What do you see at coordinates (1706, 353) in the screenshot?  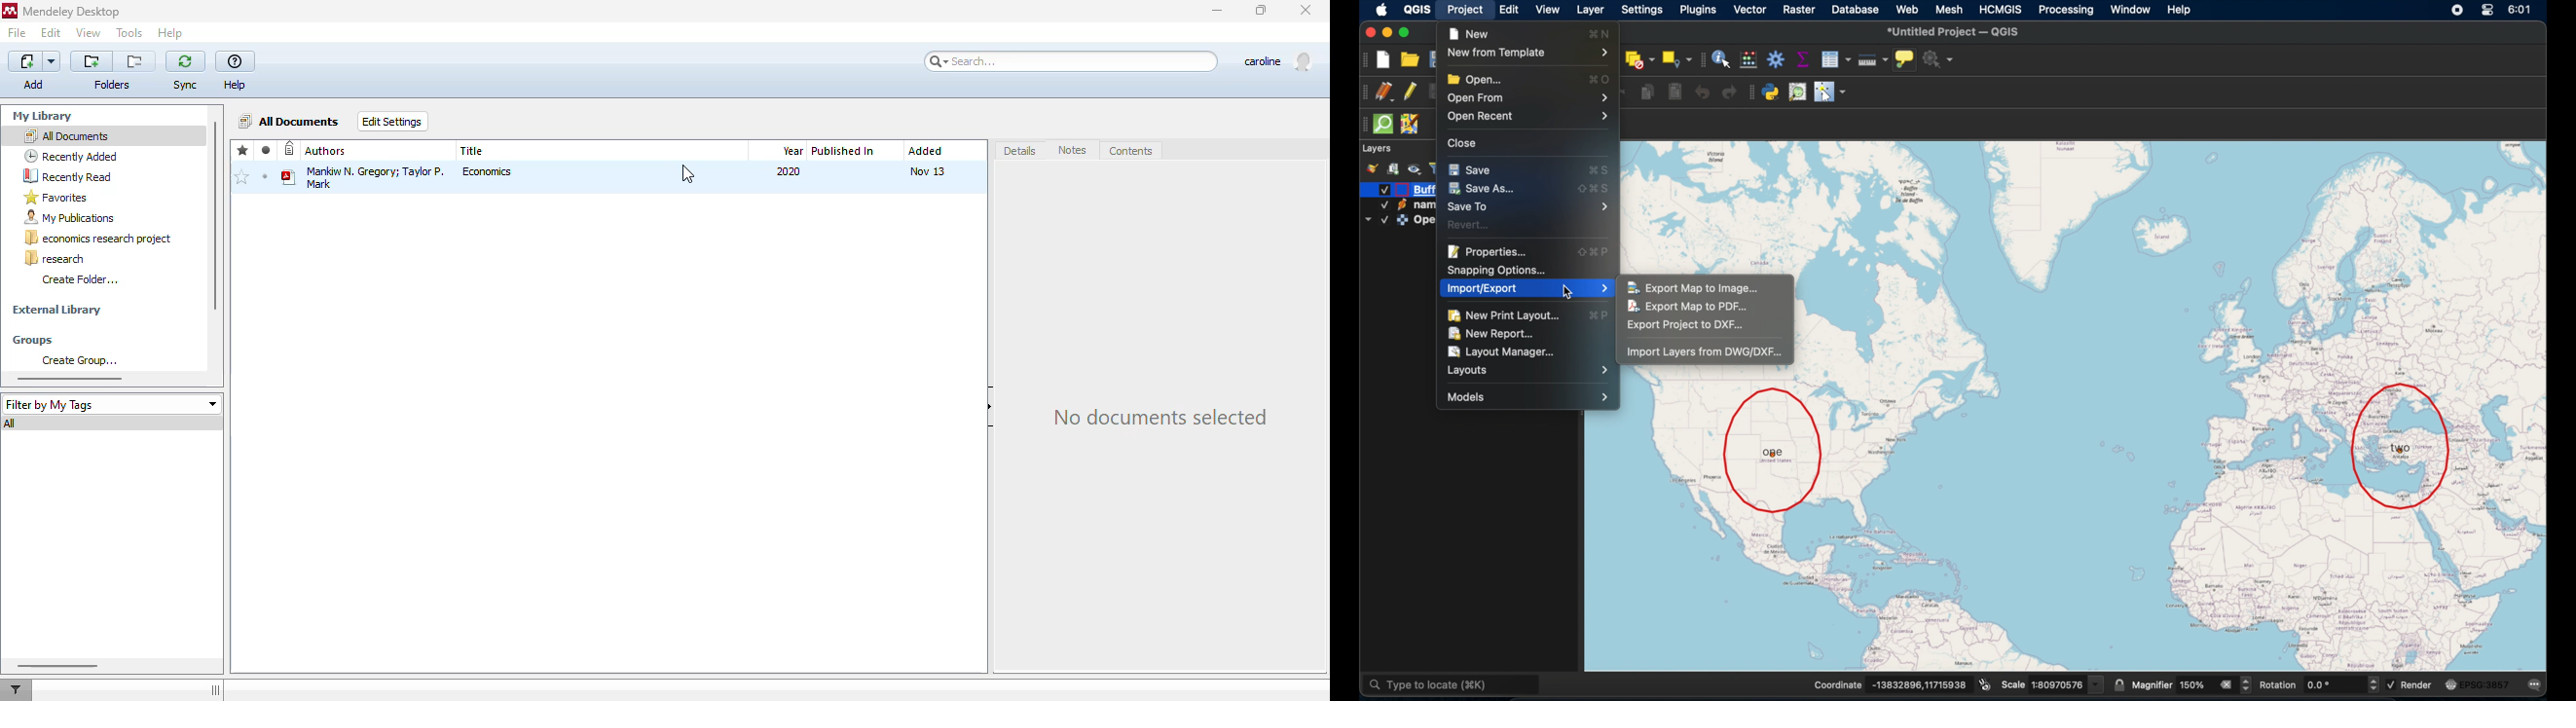 I see `import layers from DWG/DXF` at bounding box center [1706, 353].